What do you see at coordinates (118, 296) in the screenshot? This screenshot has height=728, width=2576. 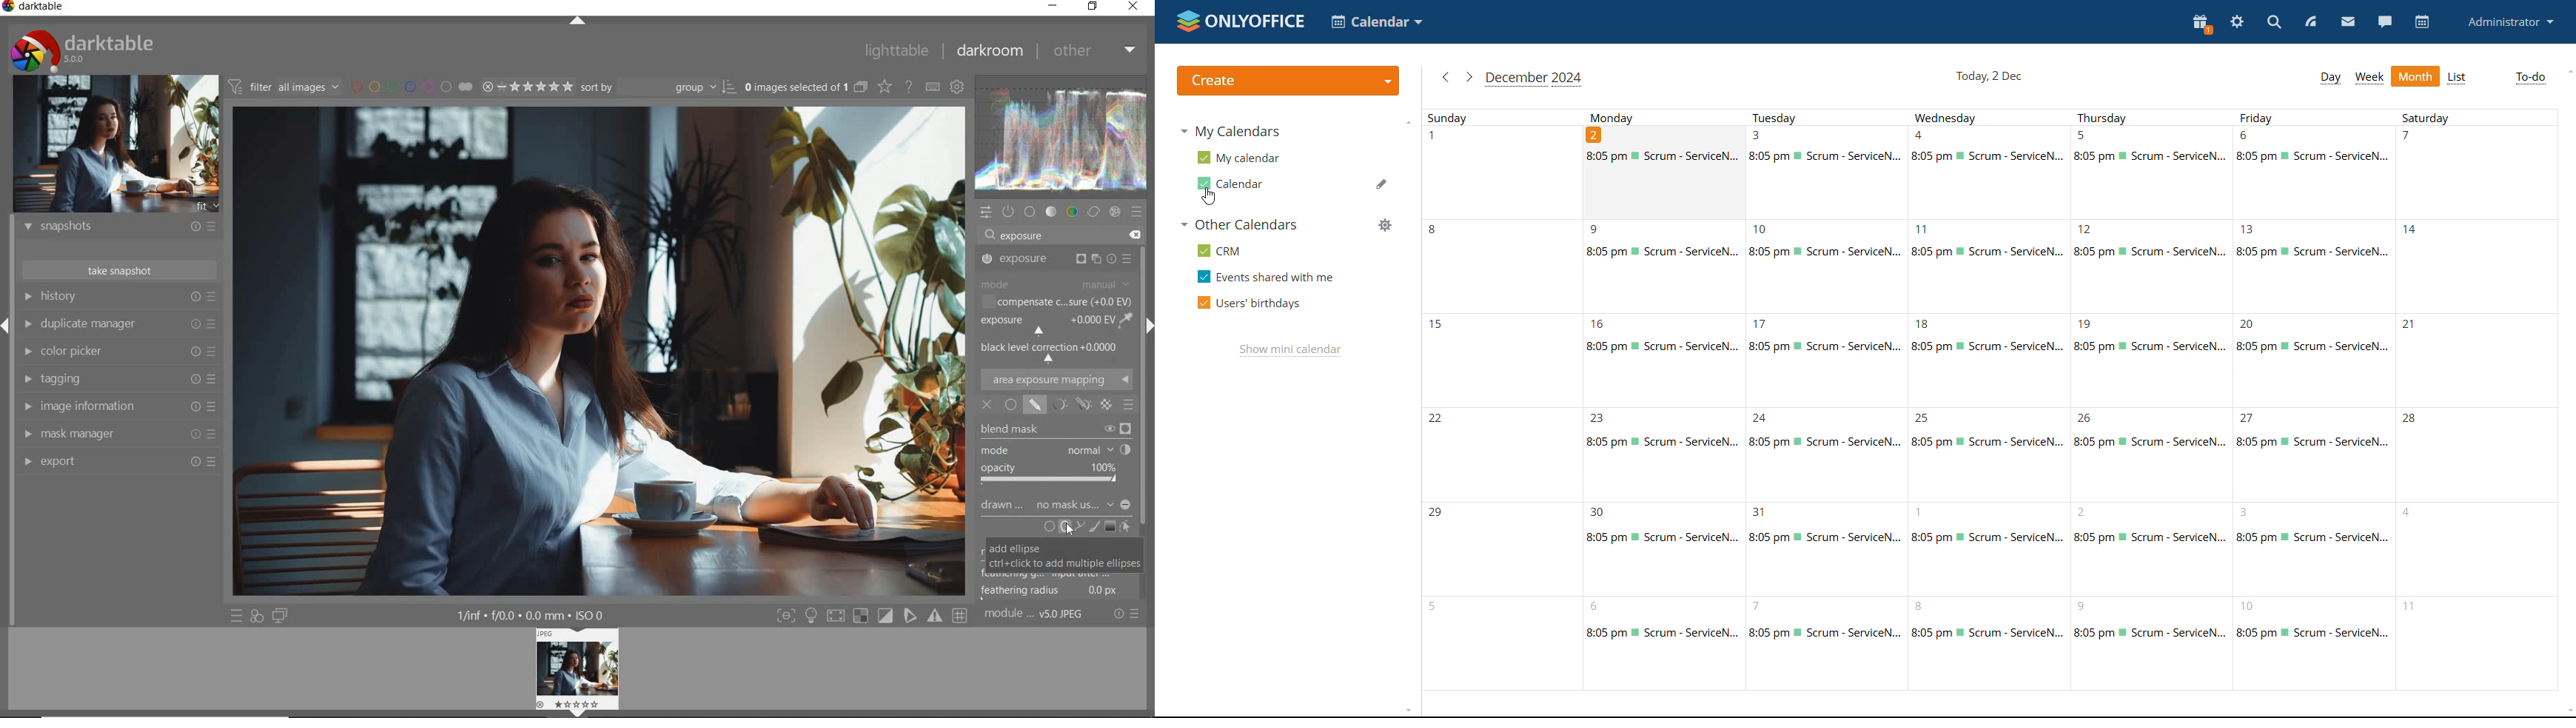 I see `history` at bounding box center [118, 296].